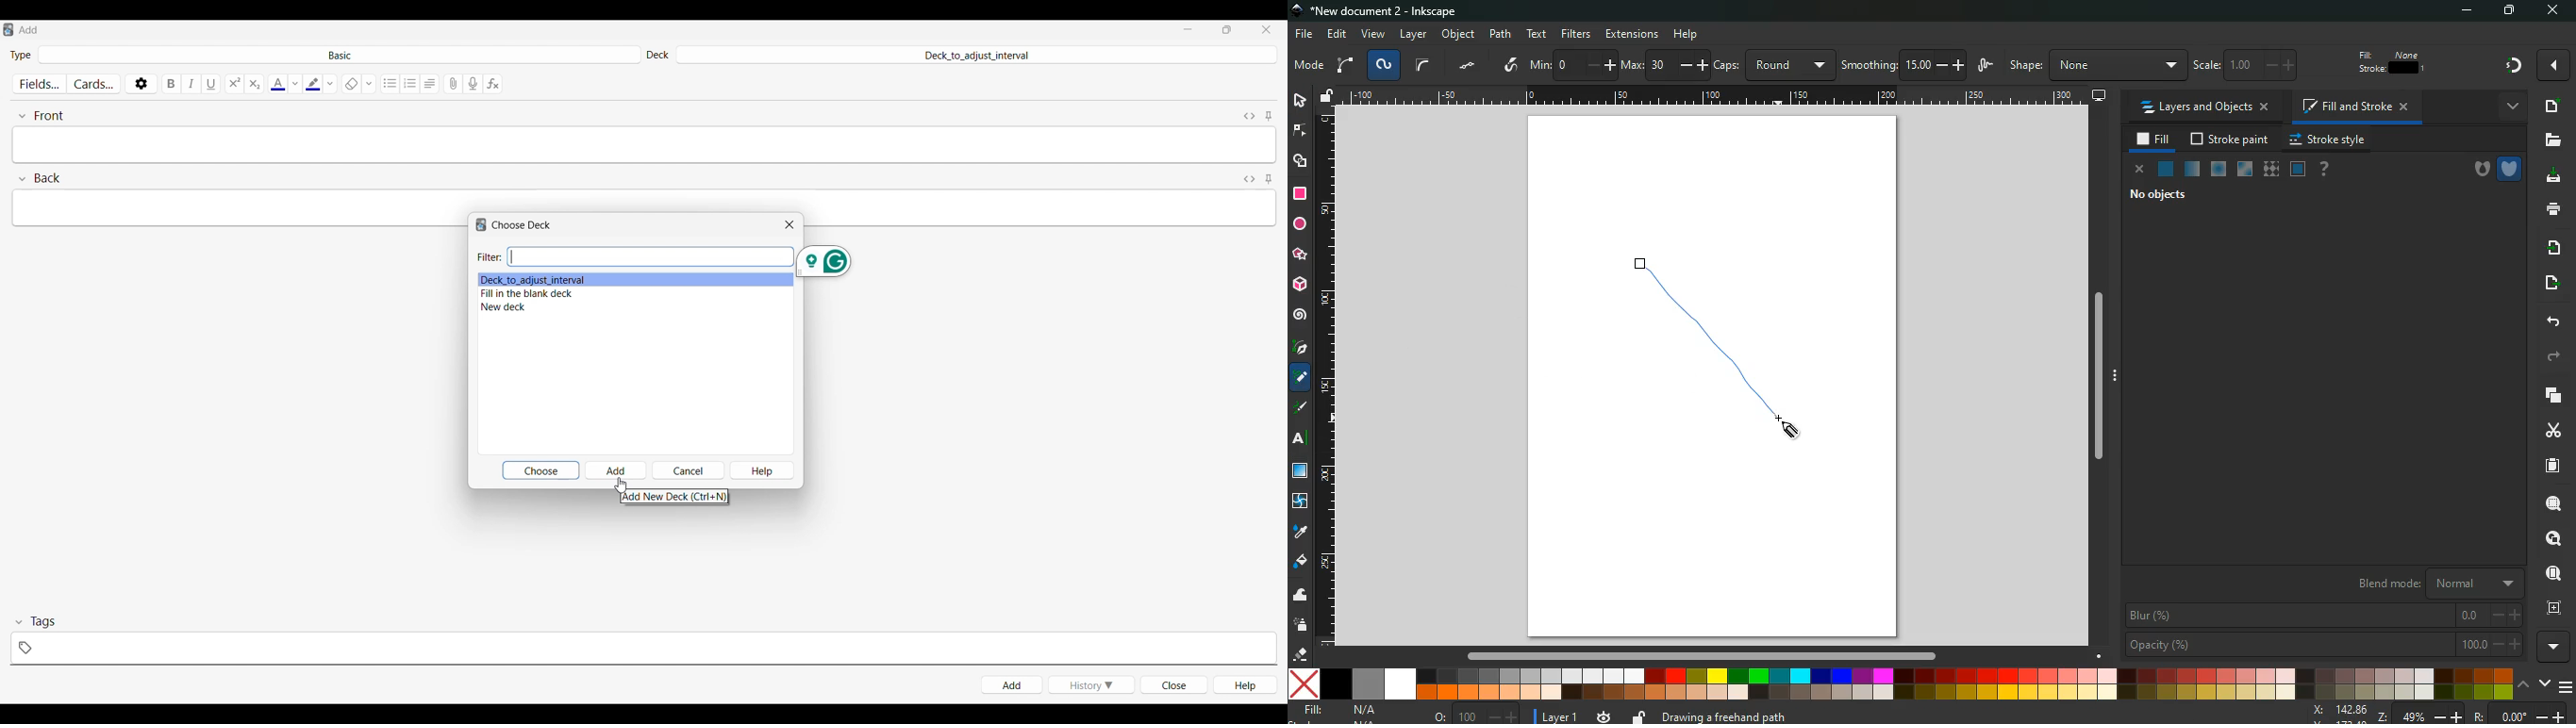 This screenshot has width=2576, height=728. I want to click on Grammarly extension, so click(823, 262).